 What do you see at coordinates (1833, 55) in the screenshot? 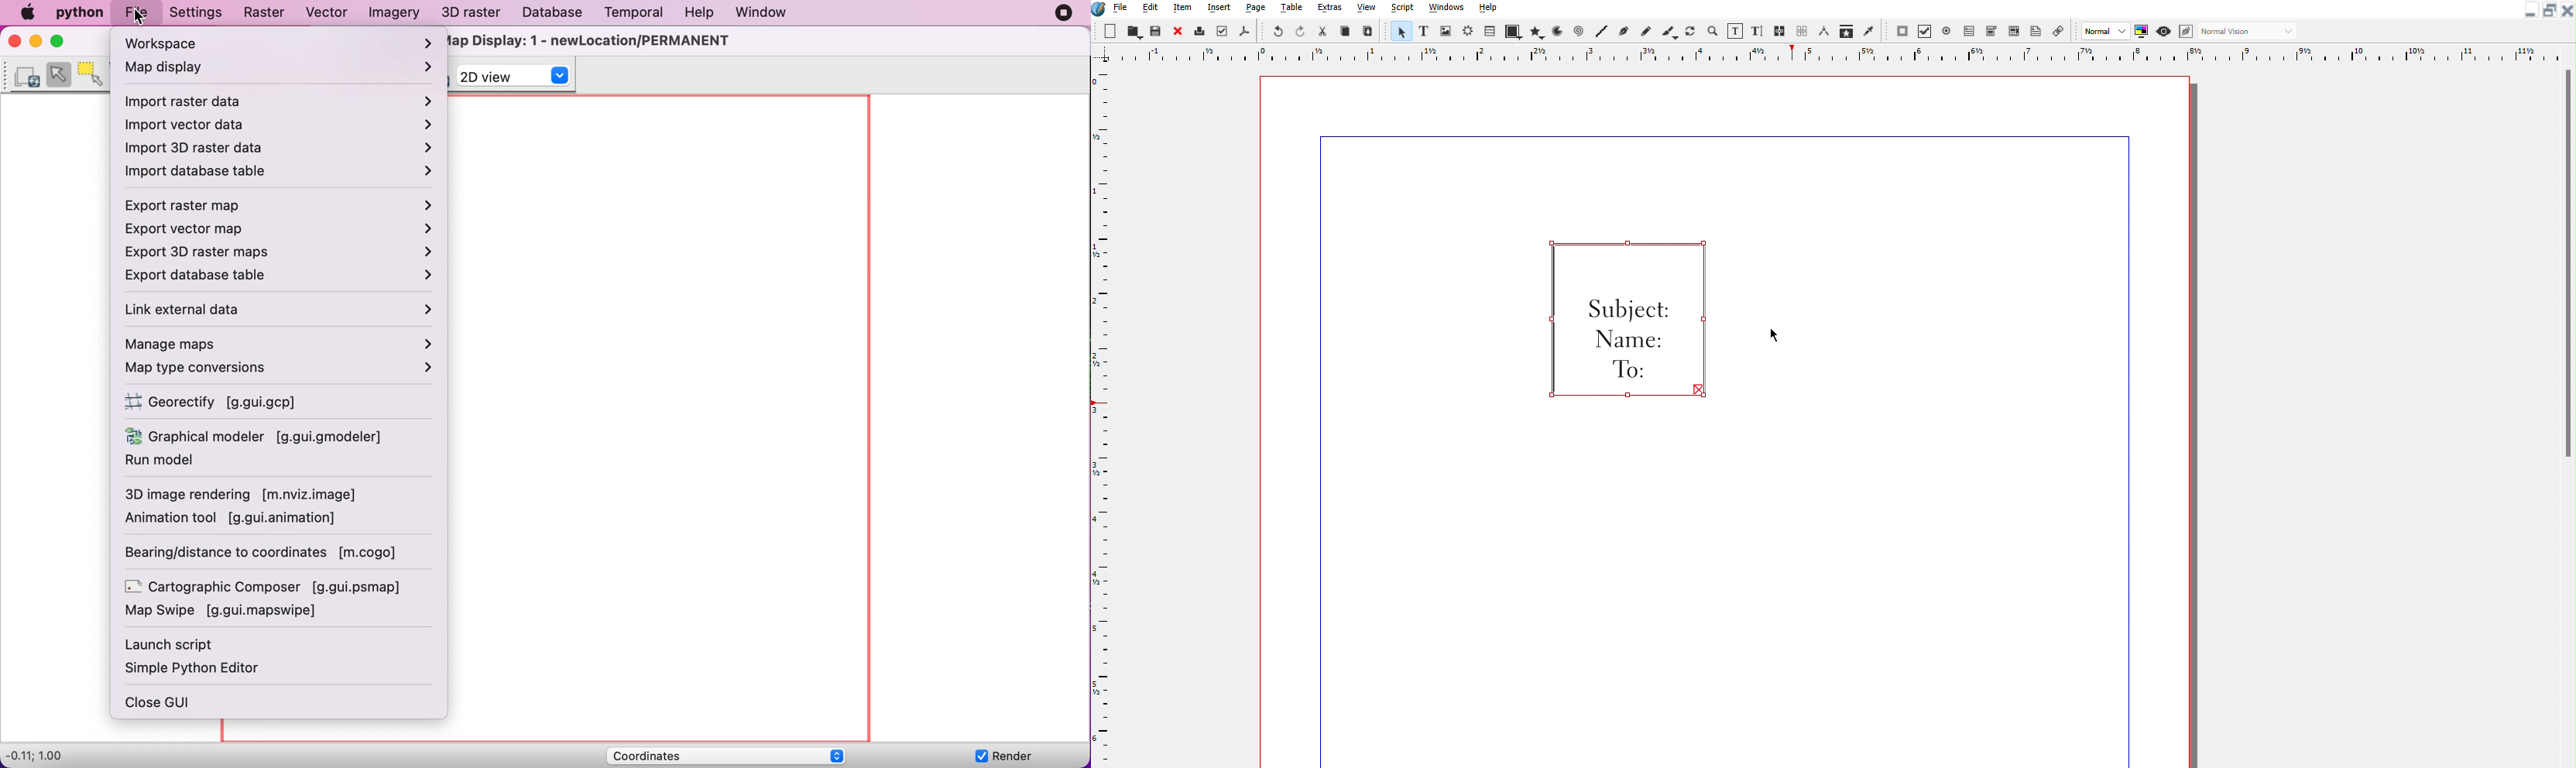
I see `Ruler` at bounding box center [1833, 55].